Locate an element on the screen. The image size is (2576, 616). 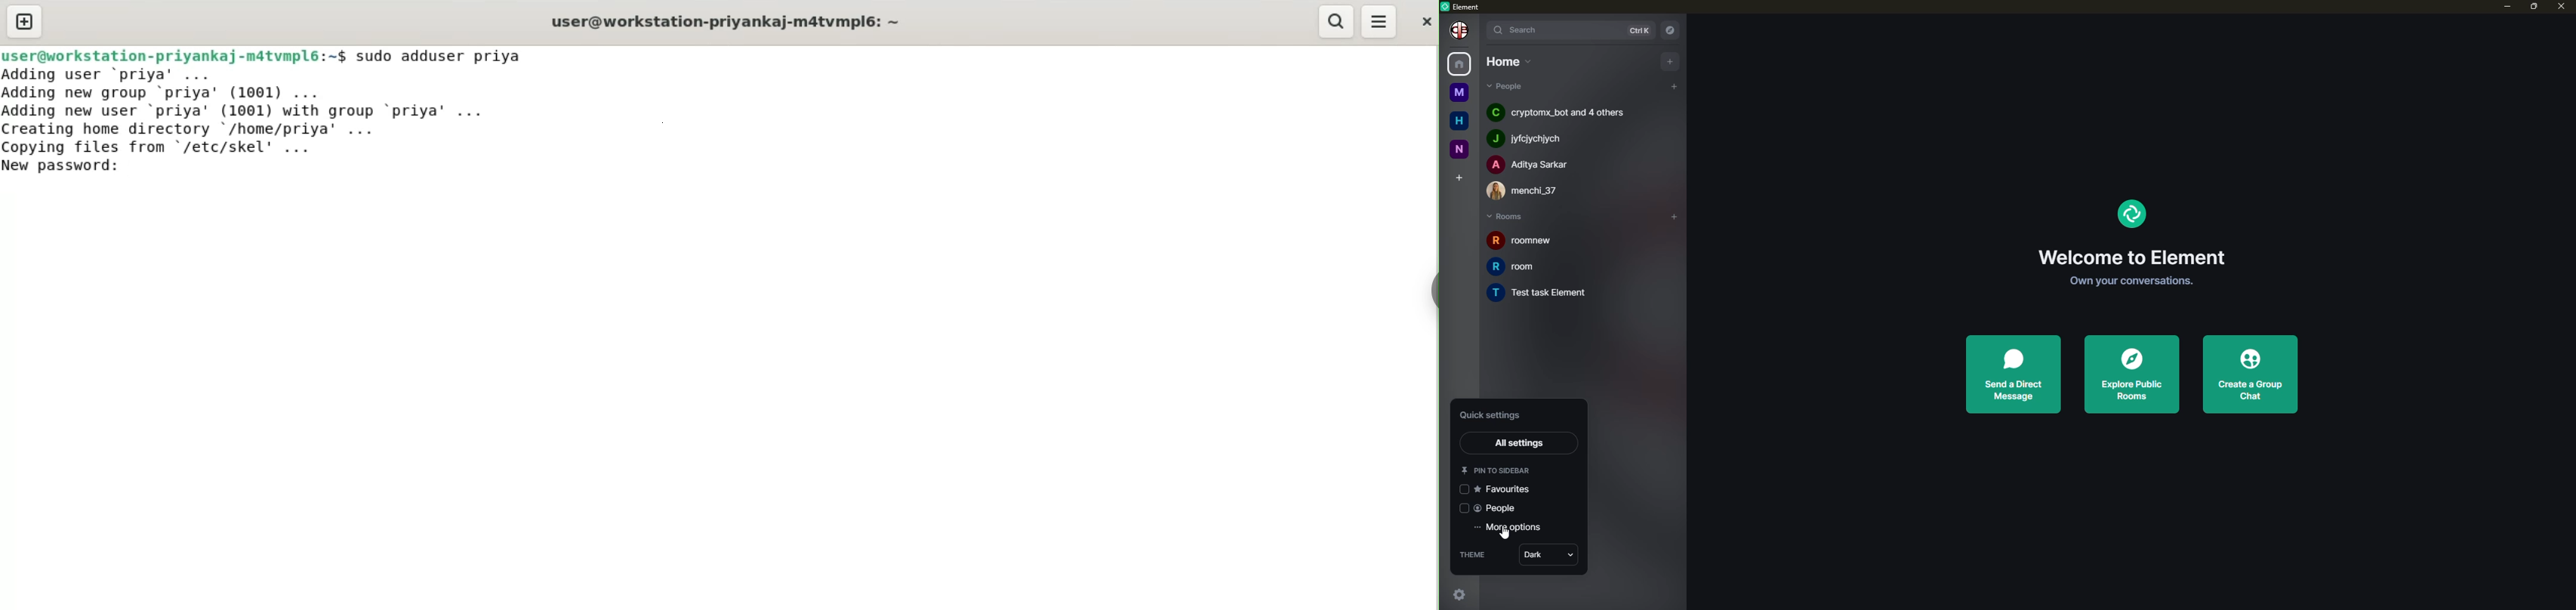
rooms is located at coordinates (1509, 217).